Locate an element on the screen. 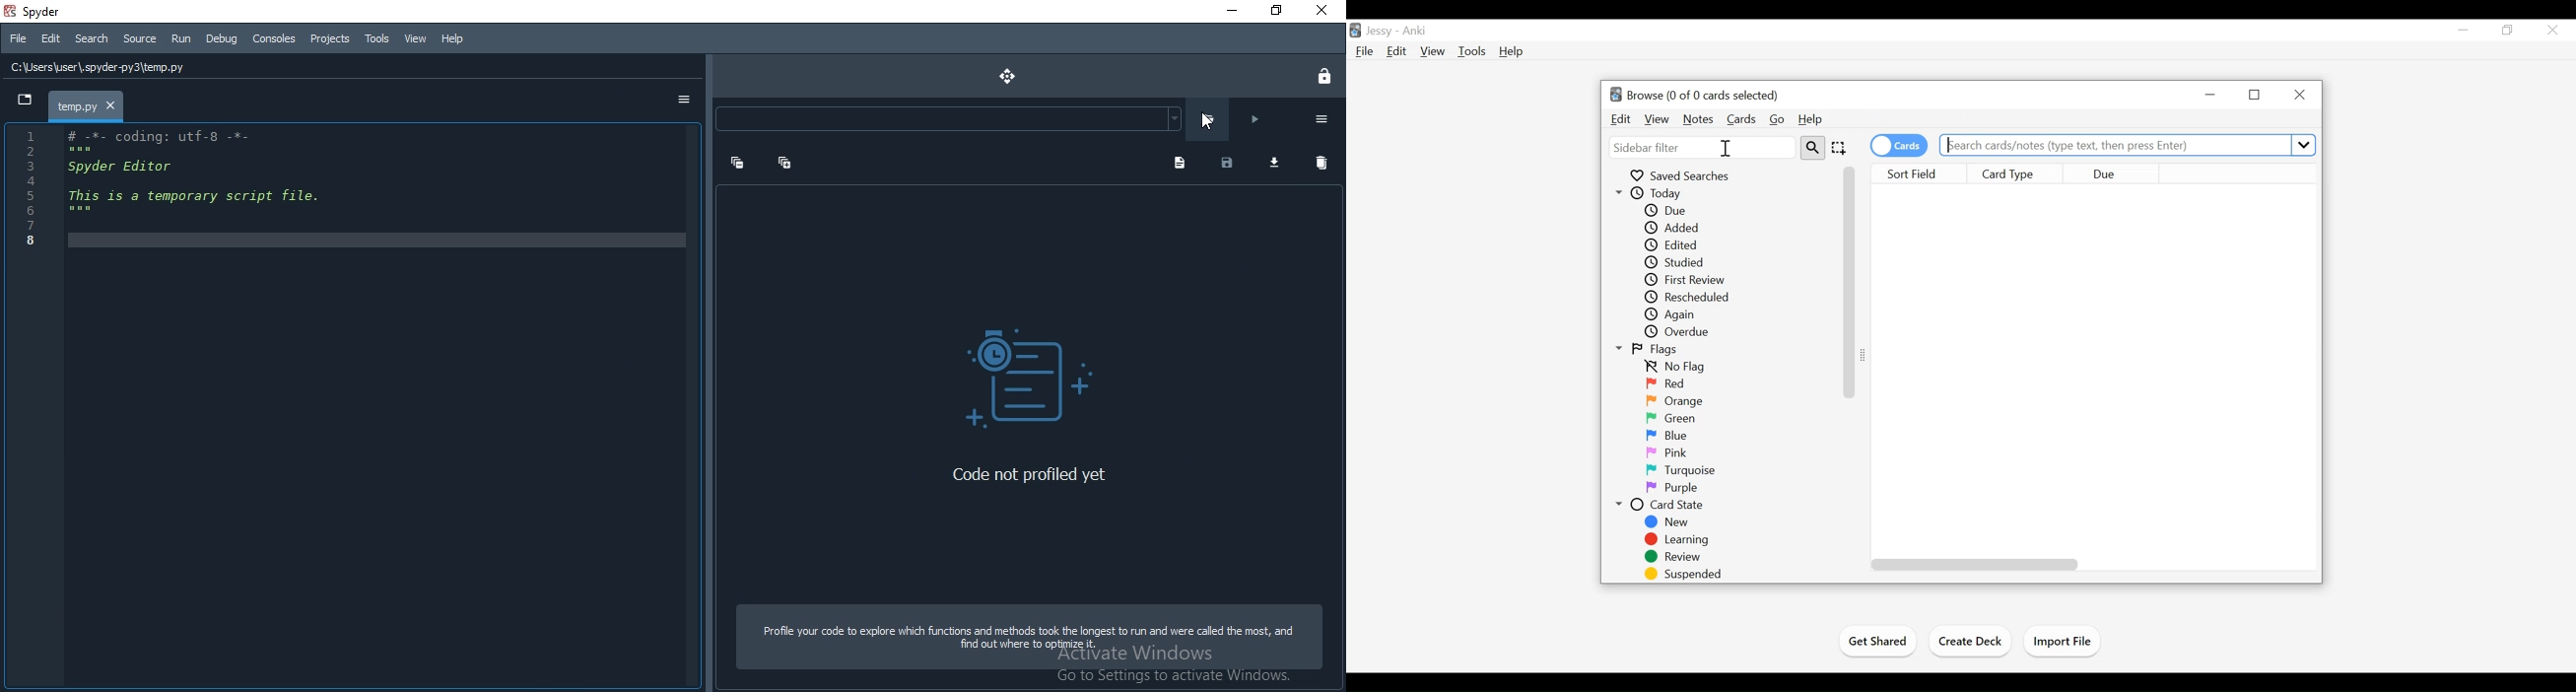 The image size is (2576, 700). Source is located at coordinates (140, 39).